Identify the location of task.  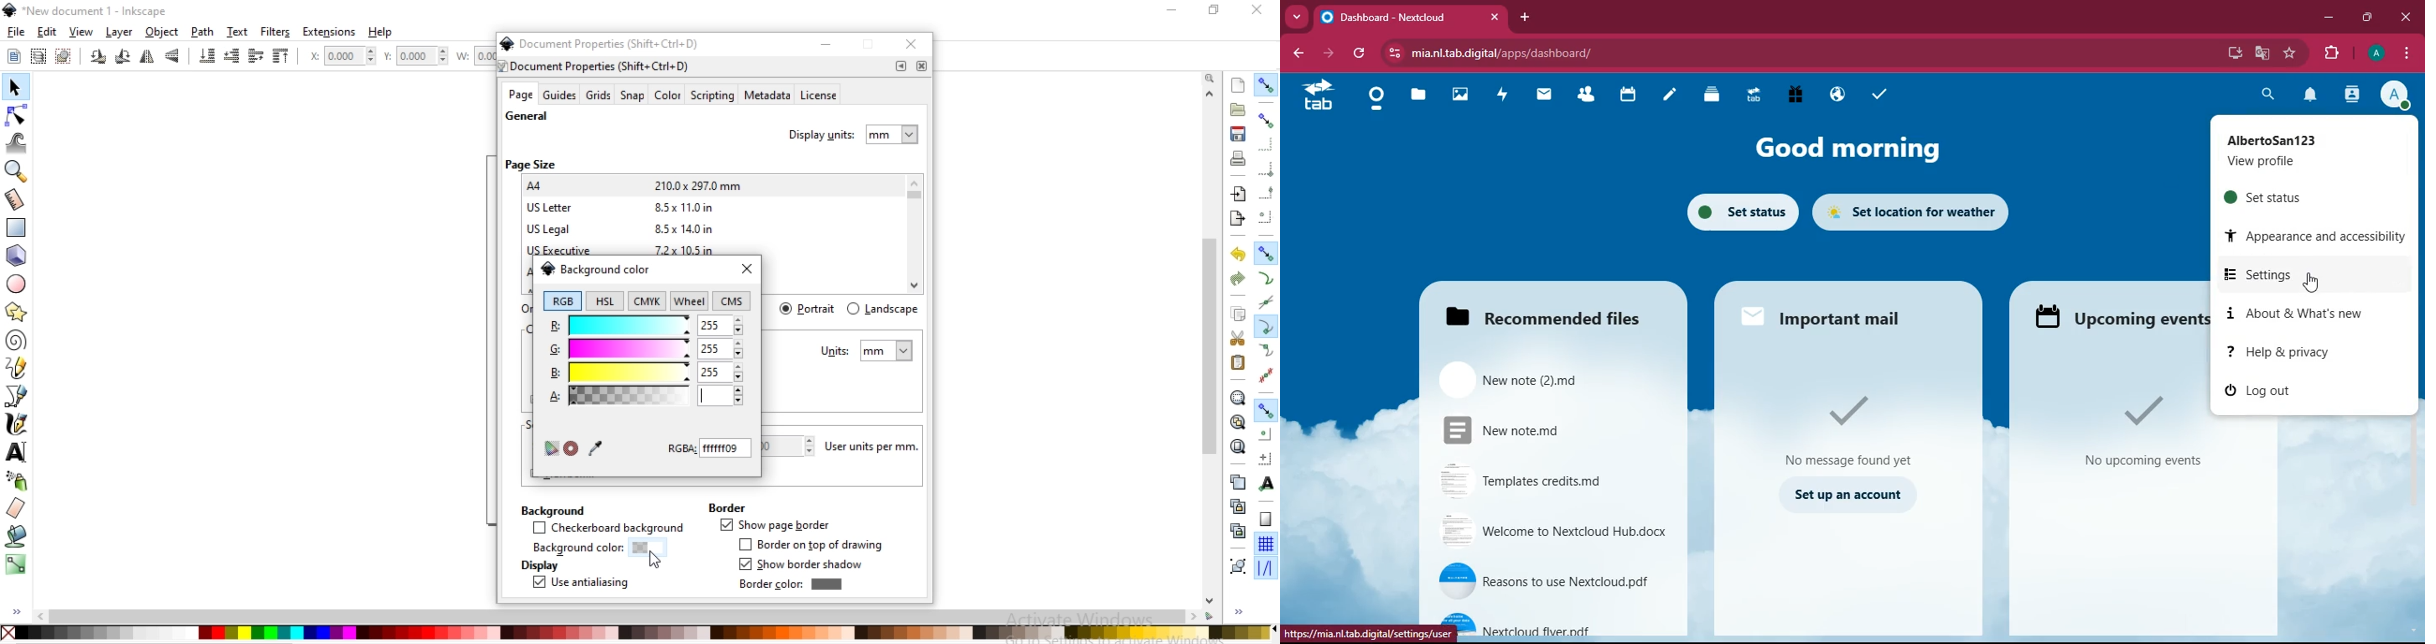
(1884, 96).